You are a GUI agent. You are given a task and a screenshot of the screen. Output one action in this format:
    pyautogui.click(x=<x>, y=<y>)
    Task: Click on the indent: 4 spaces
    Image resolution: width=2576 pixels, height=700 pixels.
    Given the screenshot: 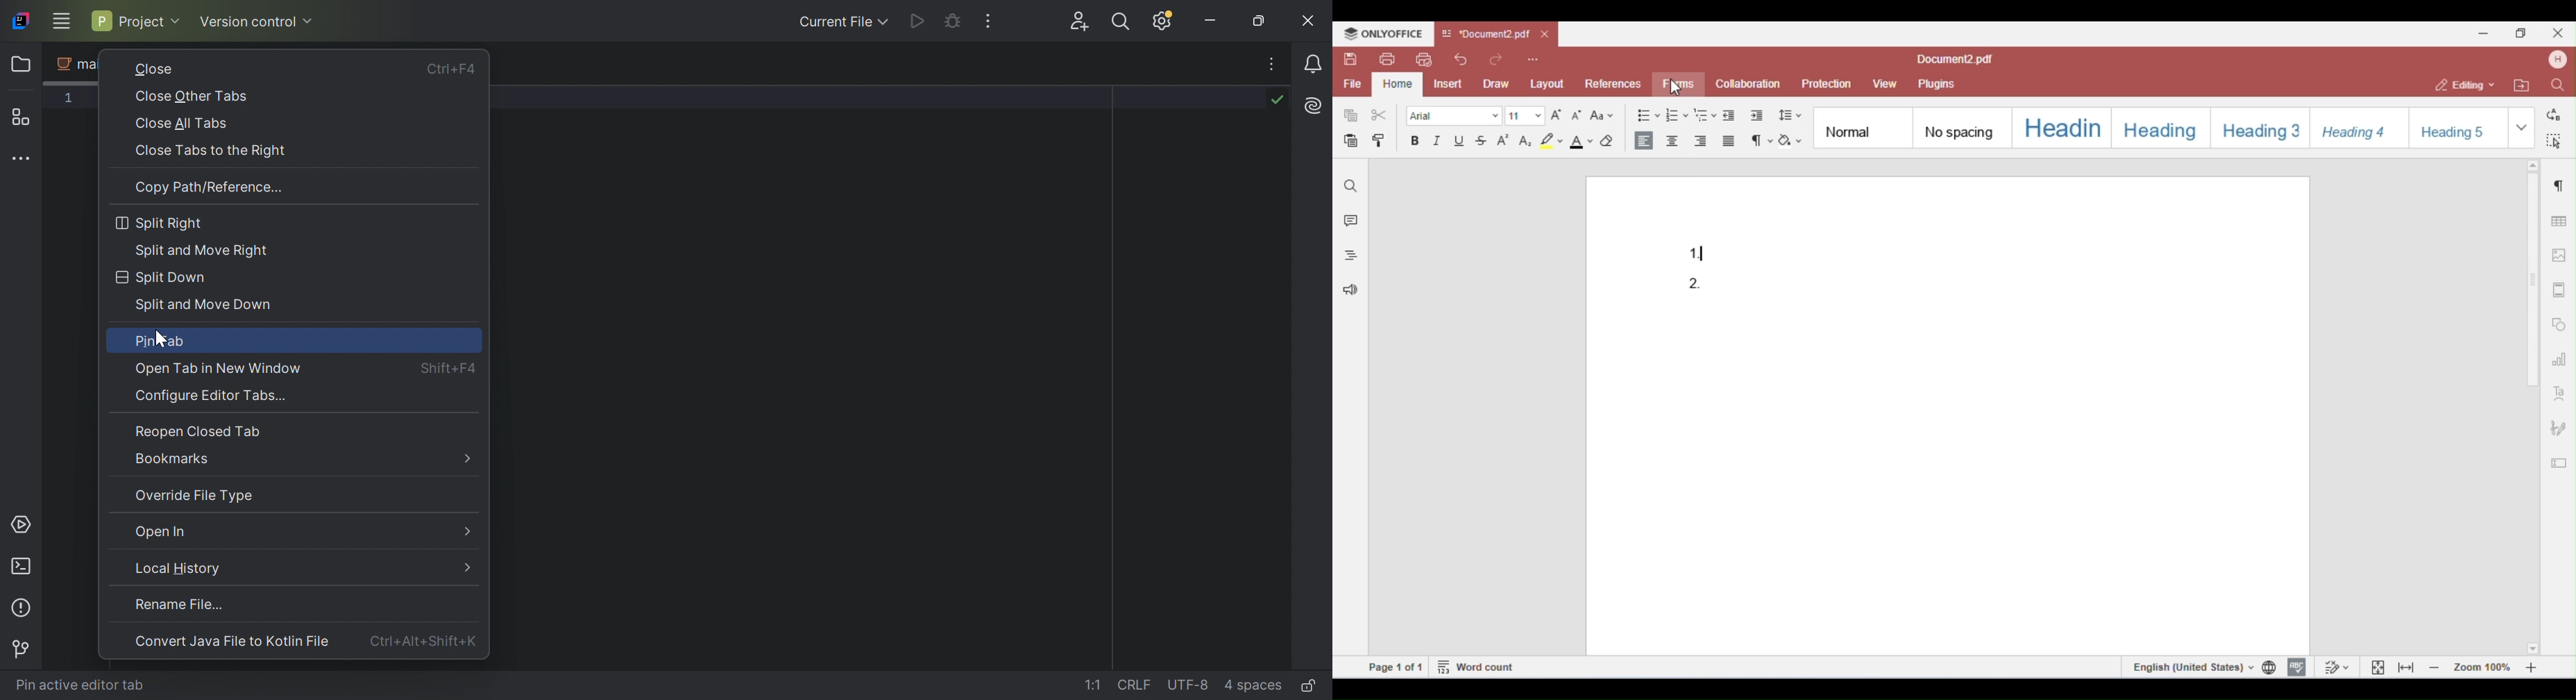 What is the action you would take?
    pyautogui.click(x=1255, y=685)
    